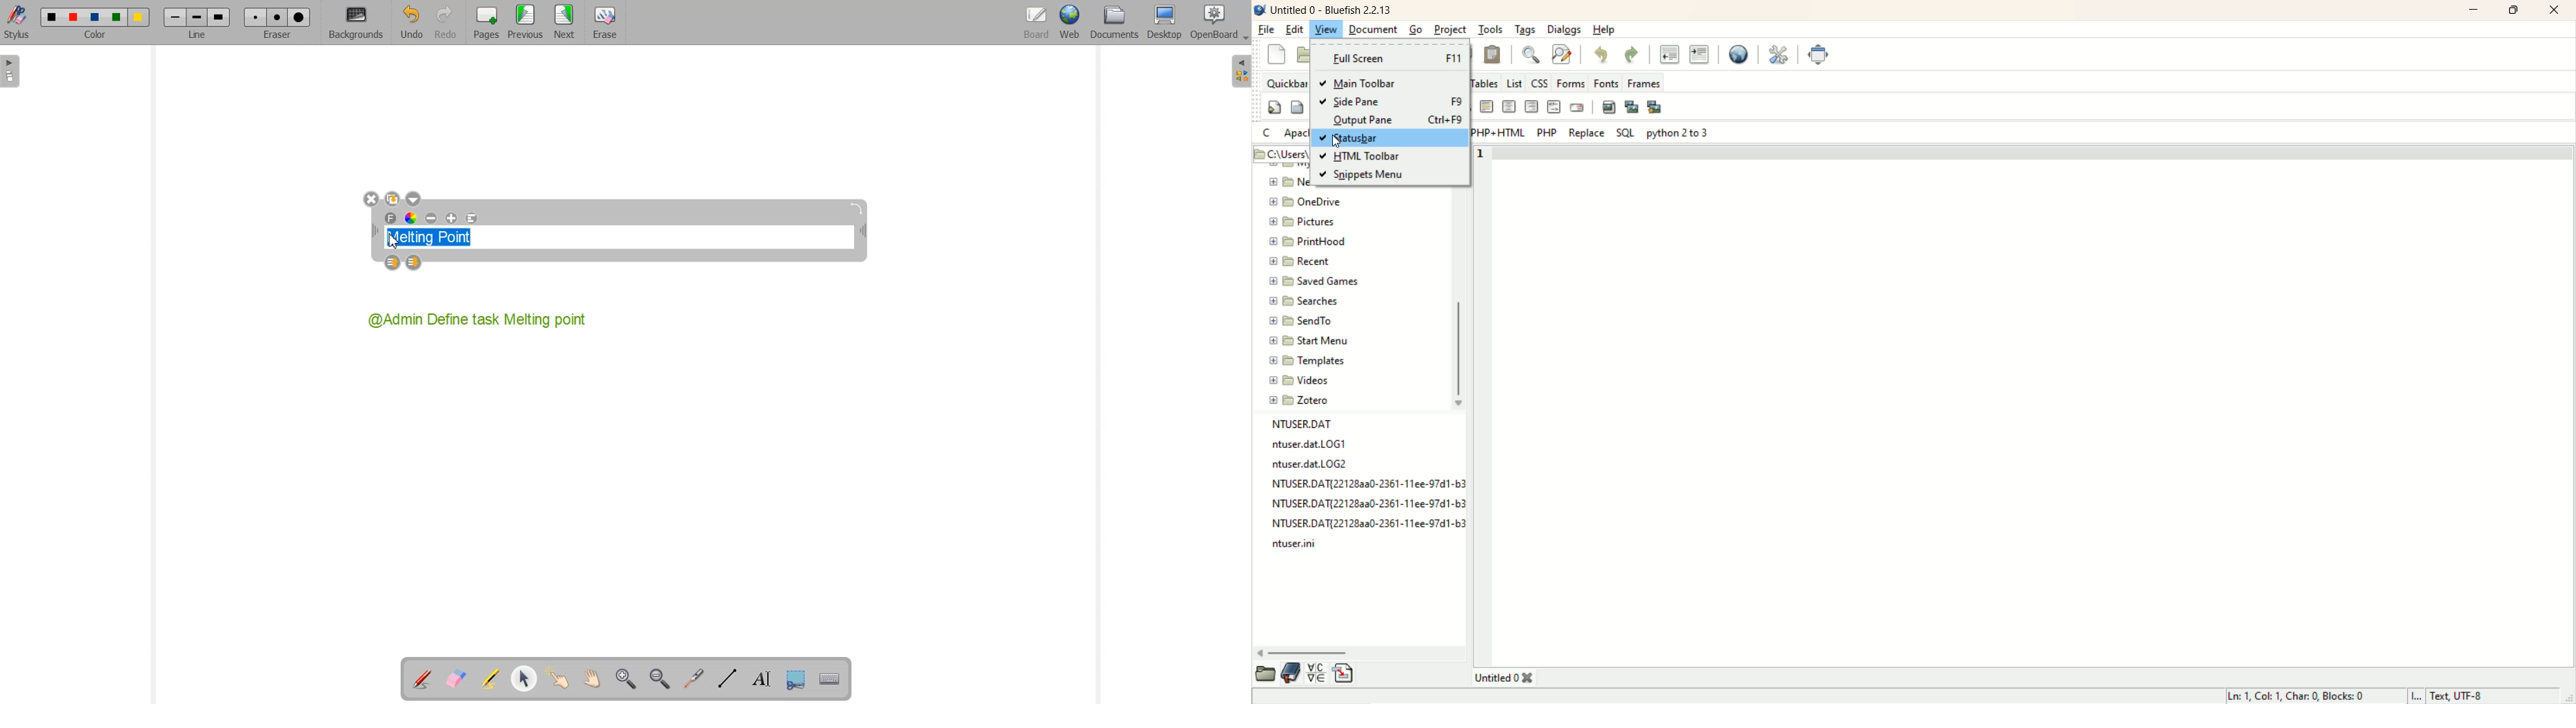  Describe the element at coordinates (1267, 30) in the screenshot. I see `file` at that location.